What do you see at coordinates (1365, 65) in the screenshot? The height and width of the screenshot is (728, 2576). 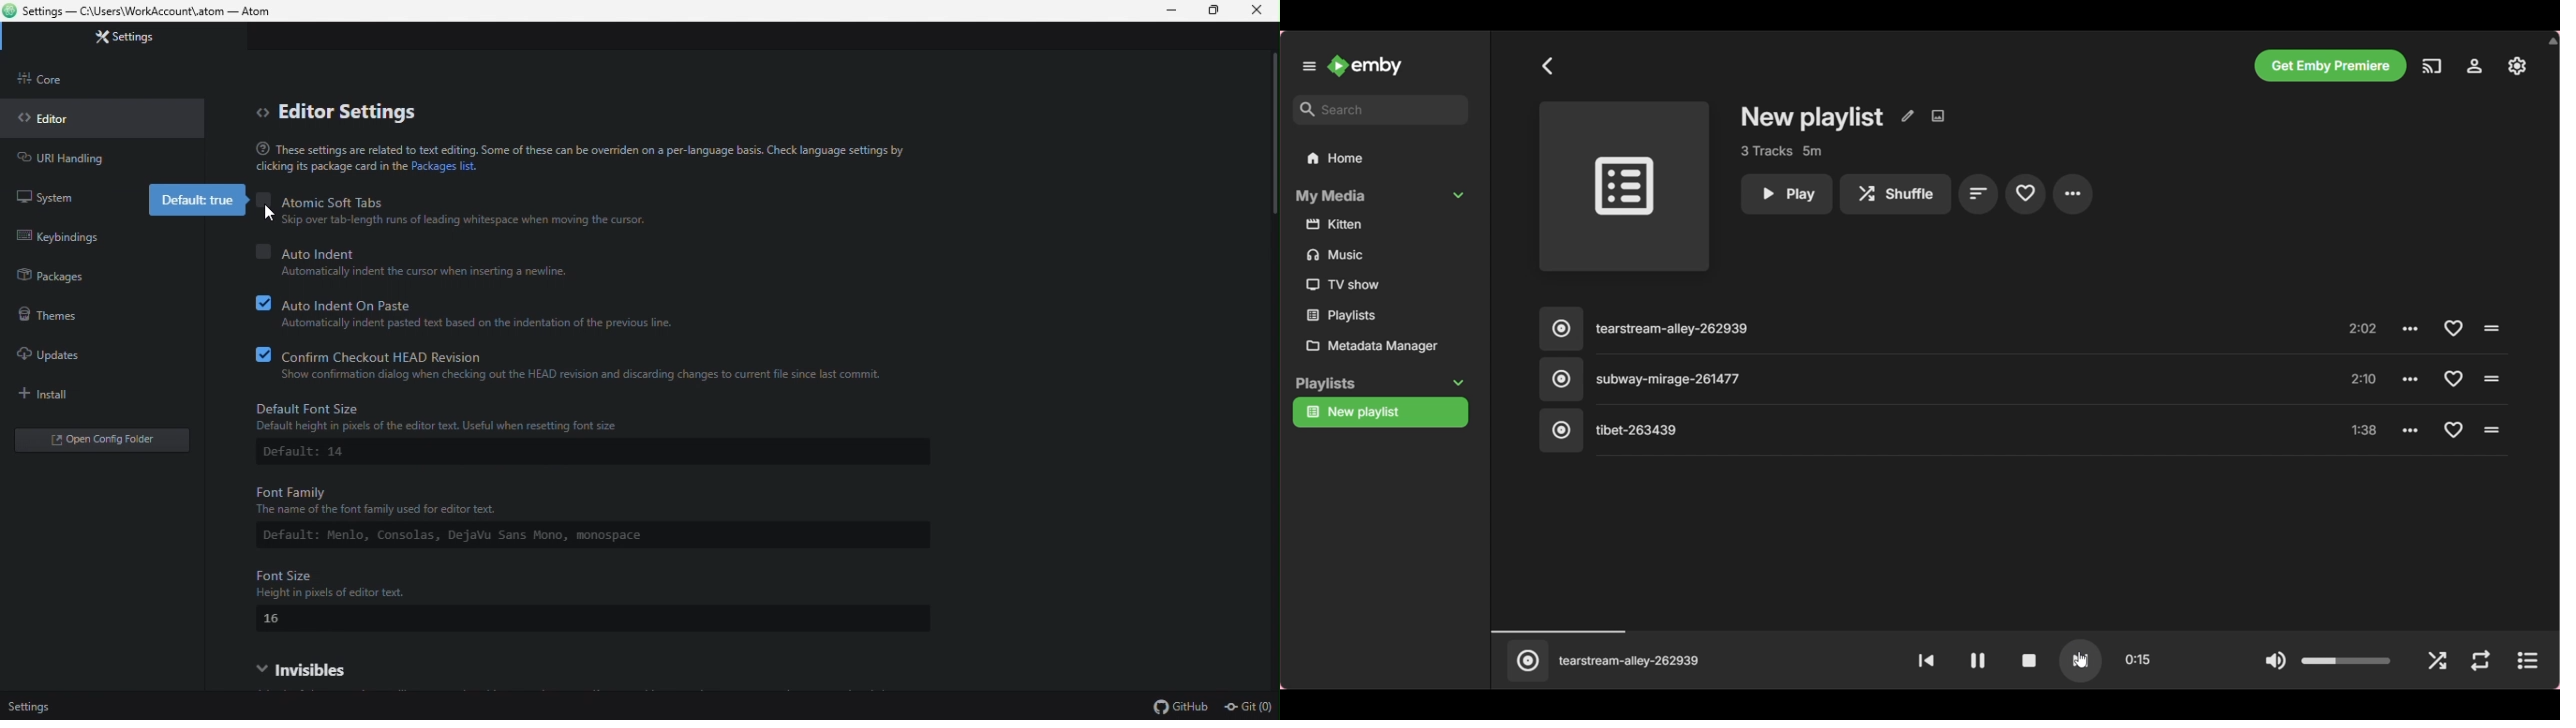 I see `Go to home` at bounding box center [1365, 65].